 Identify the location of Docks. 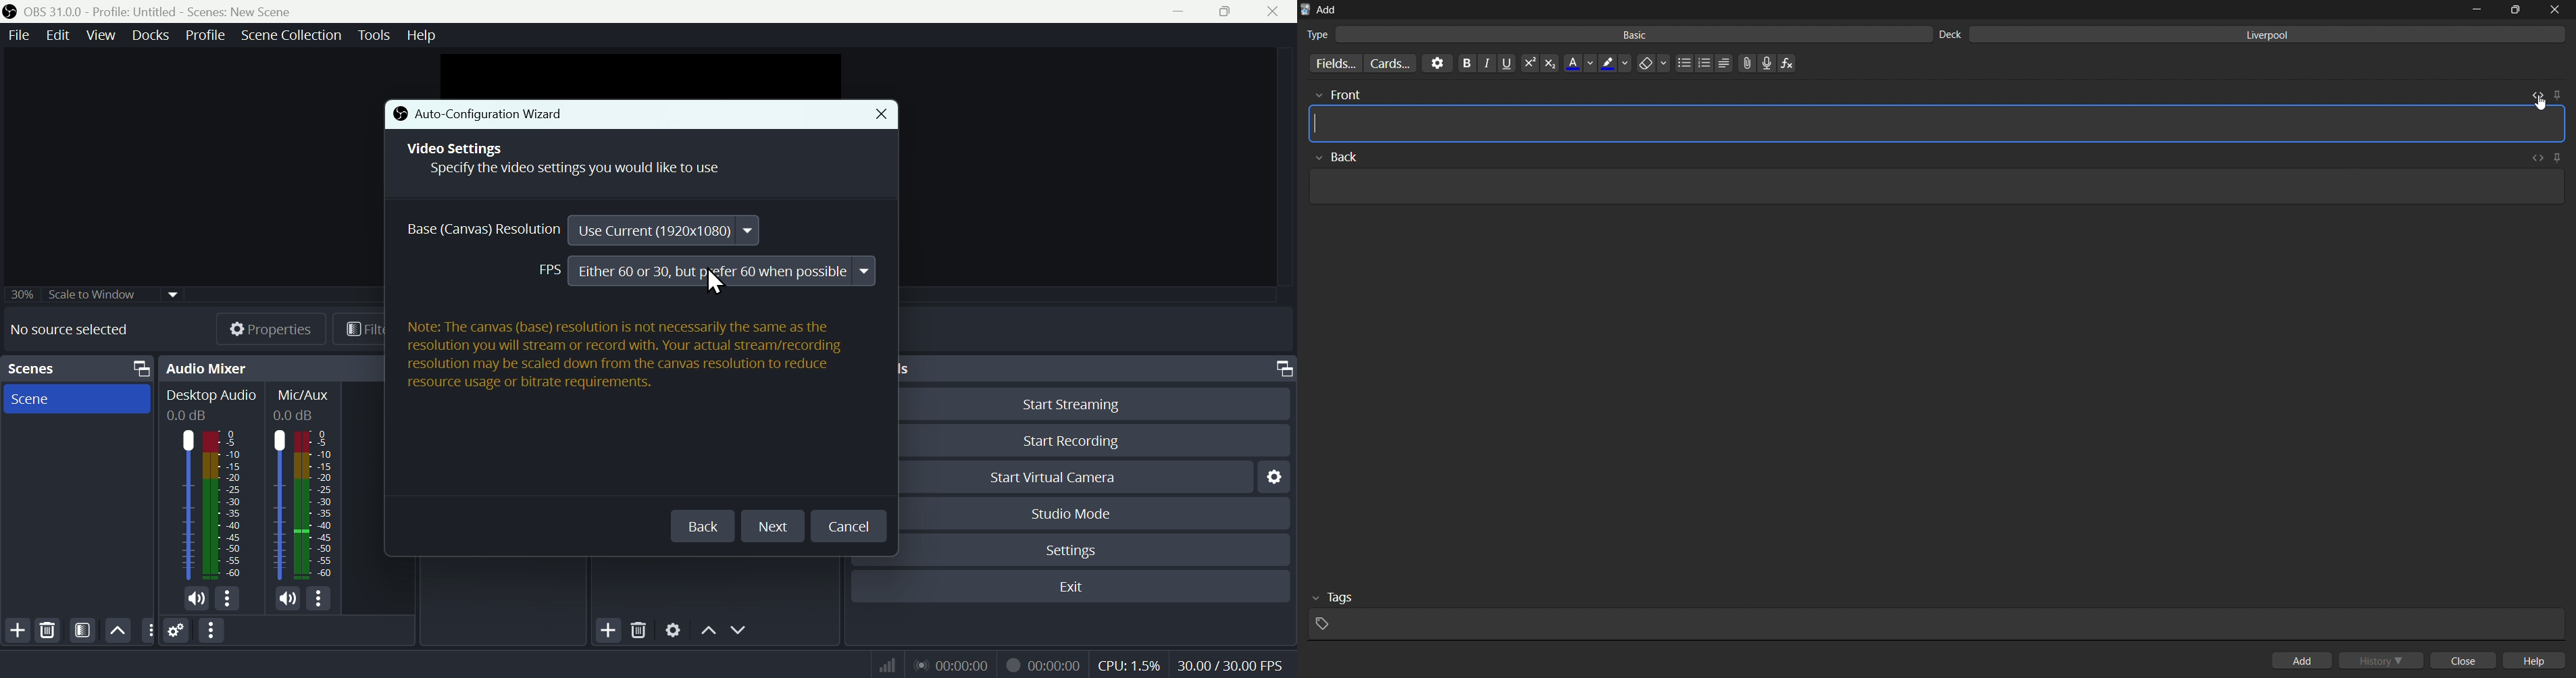
(146, 35).